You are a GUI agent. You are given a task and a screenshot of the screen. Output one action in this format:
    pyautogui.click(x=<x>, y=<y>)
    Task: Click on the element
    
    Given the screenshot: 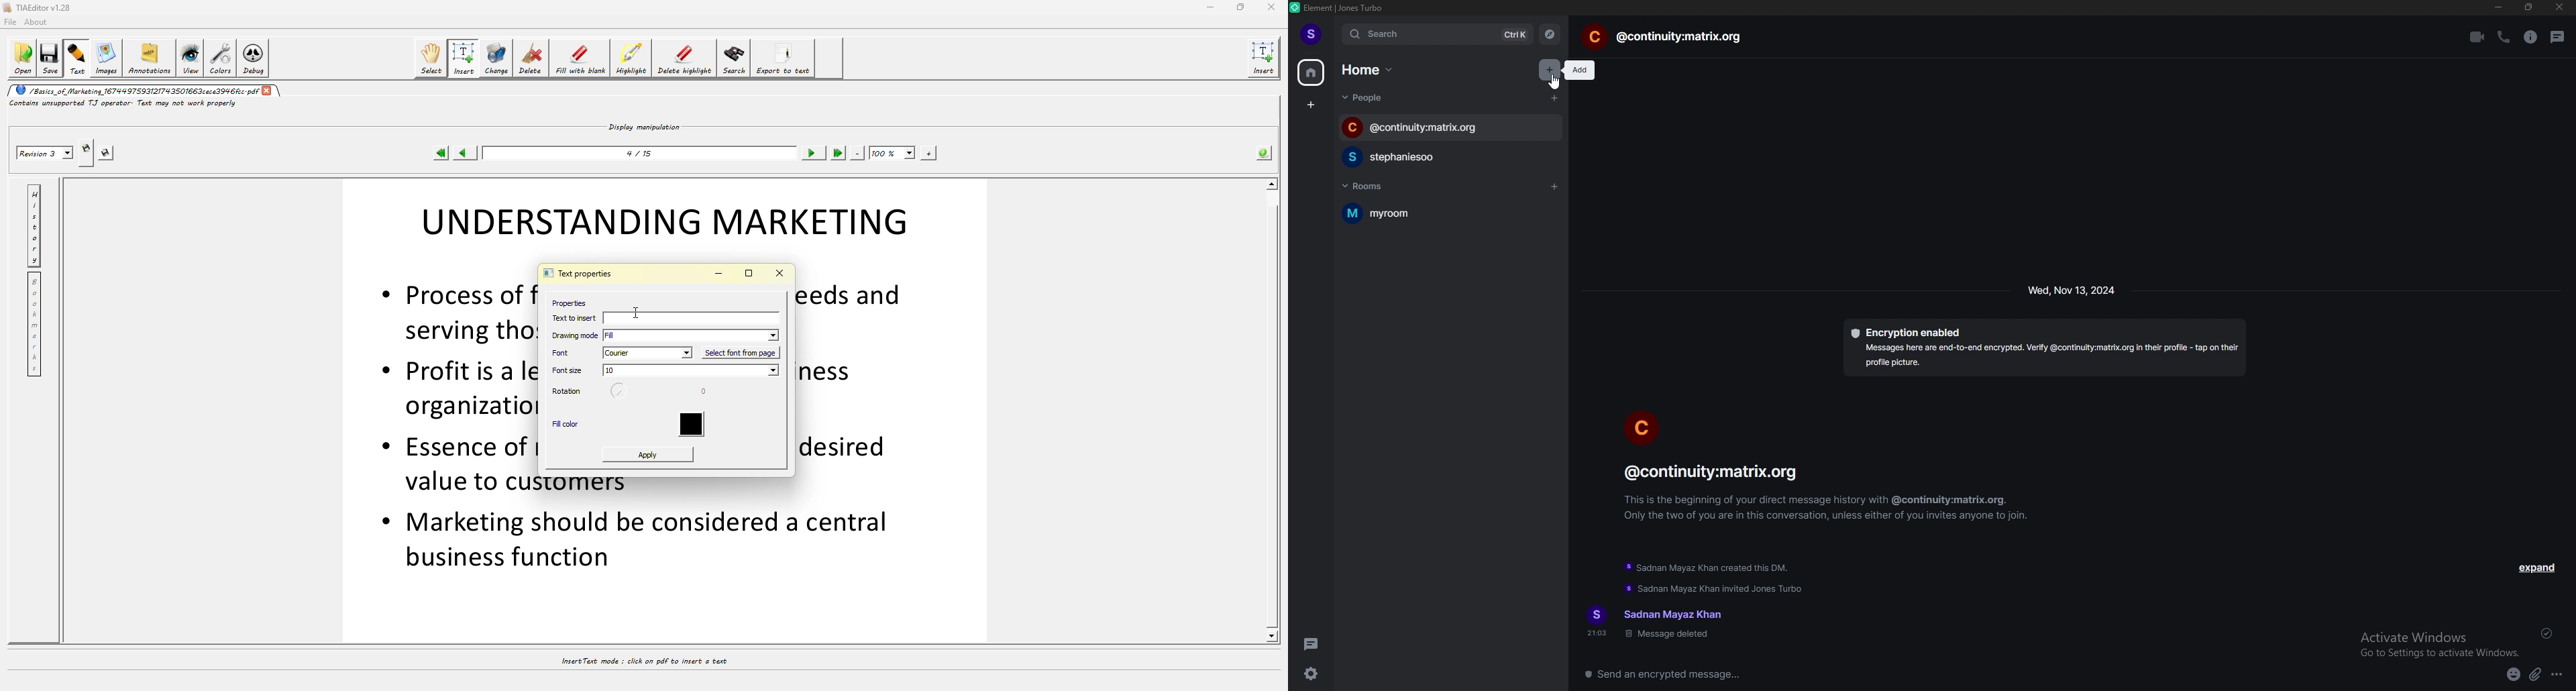 What is the action you would take?
    pyautogui.click(x=1343, y=7)
    